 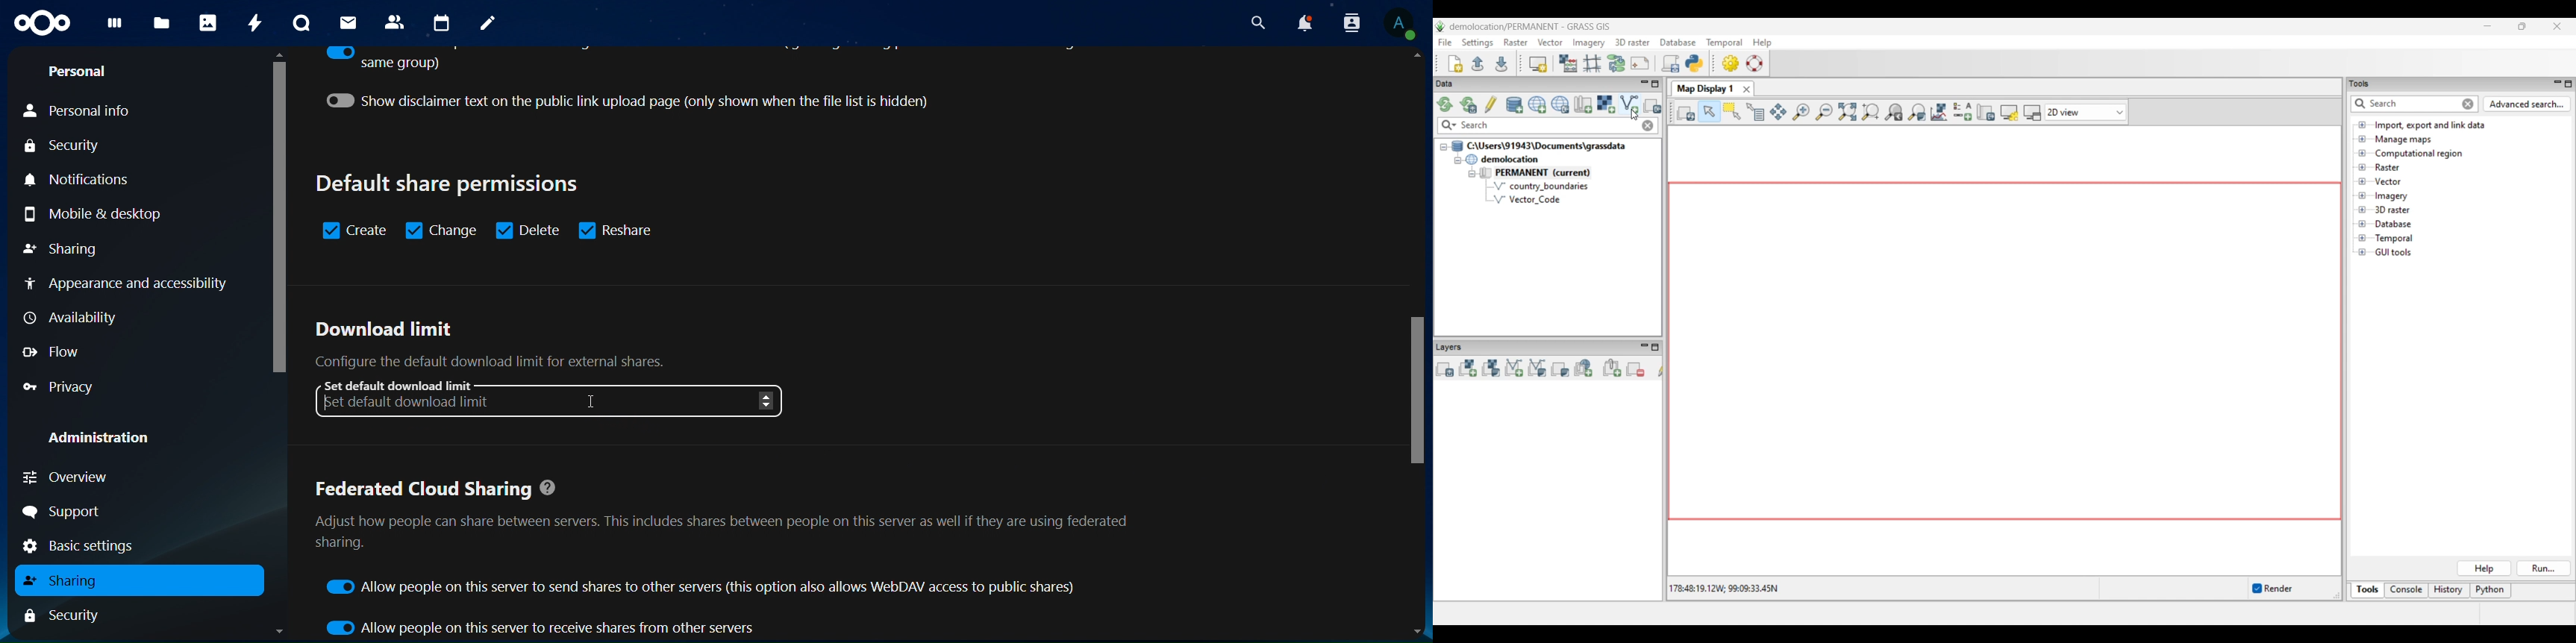 I want to click on administration, so click(x=100, y=439).